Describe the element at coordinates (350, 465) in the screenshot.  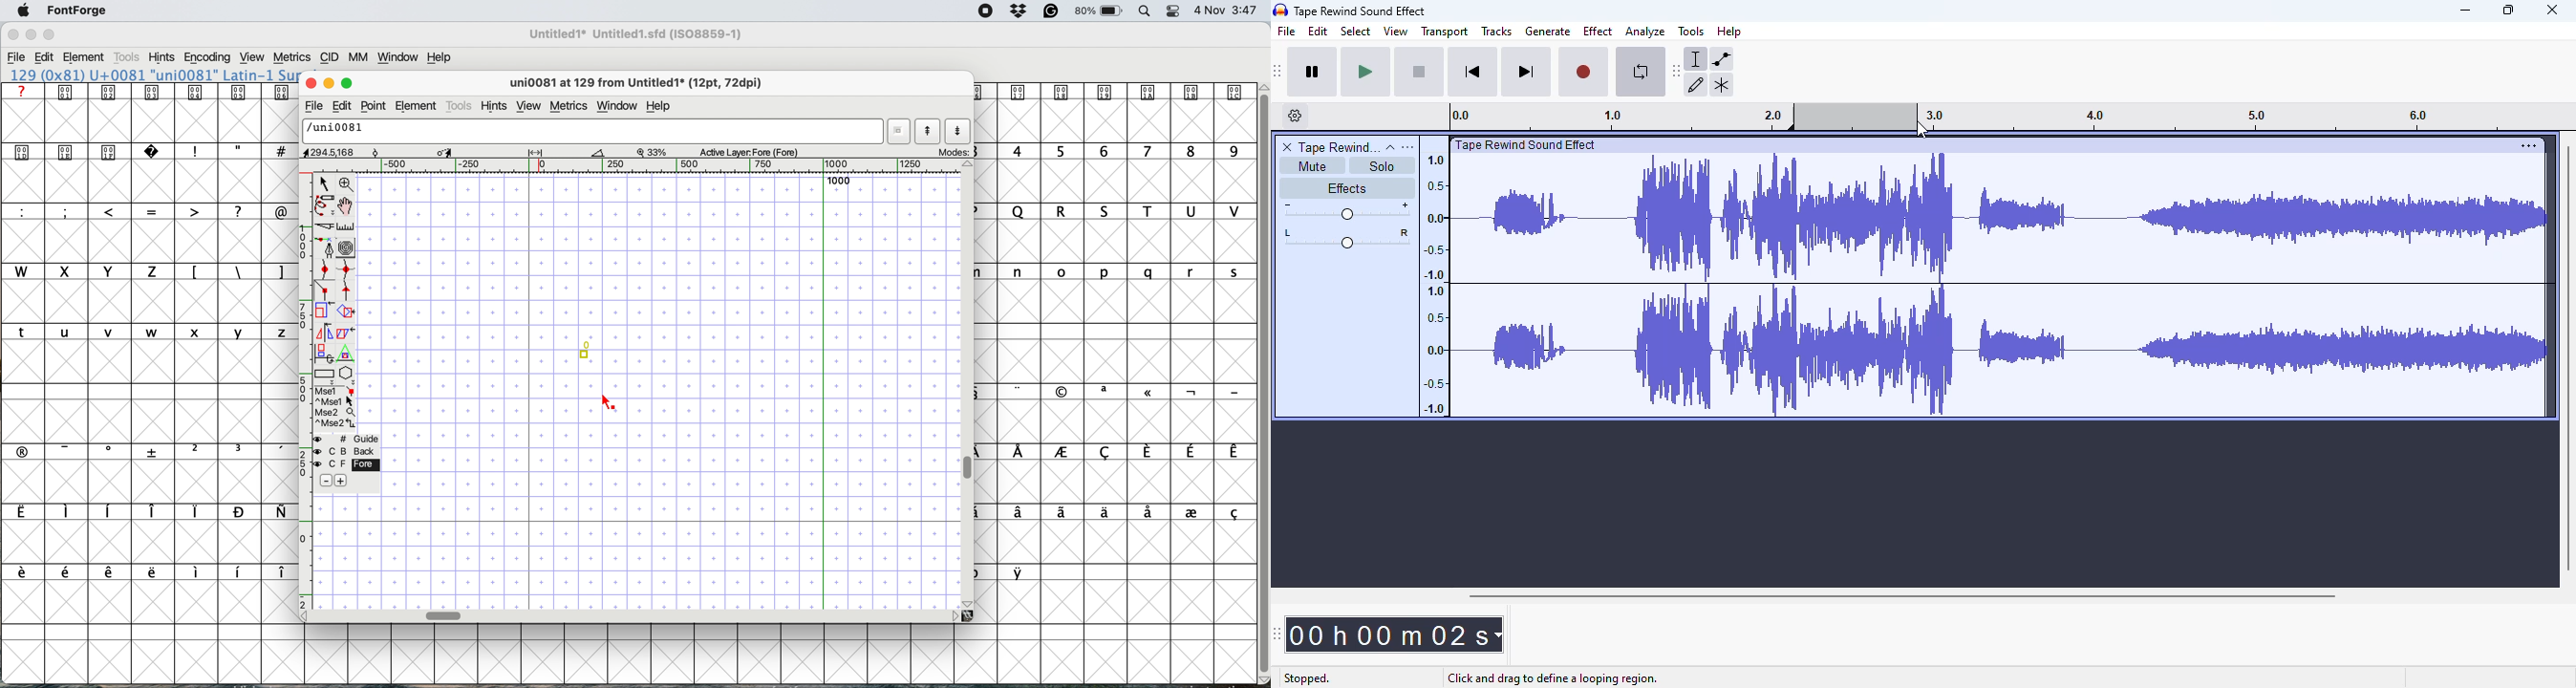
I see `C F Fore` at that location.